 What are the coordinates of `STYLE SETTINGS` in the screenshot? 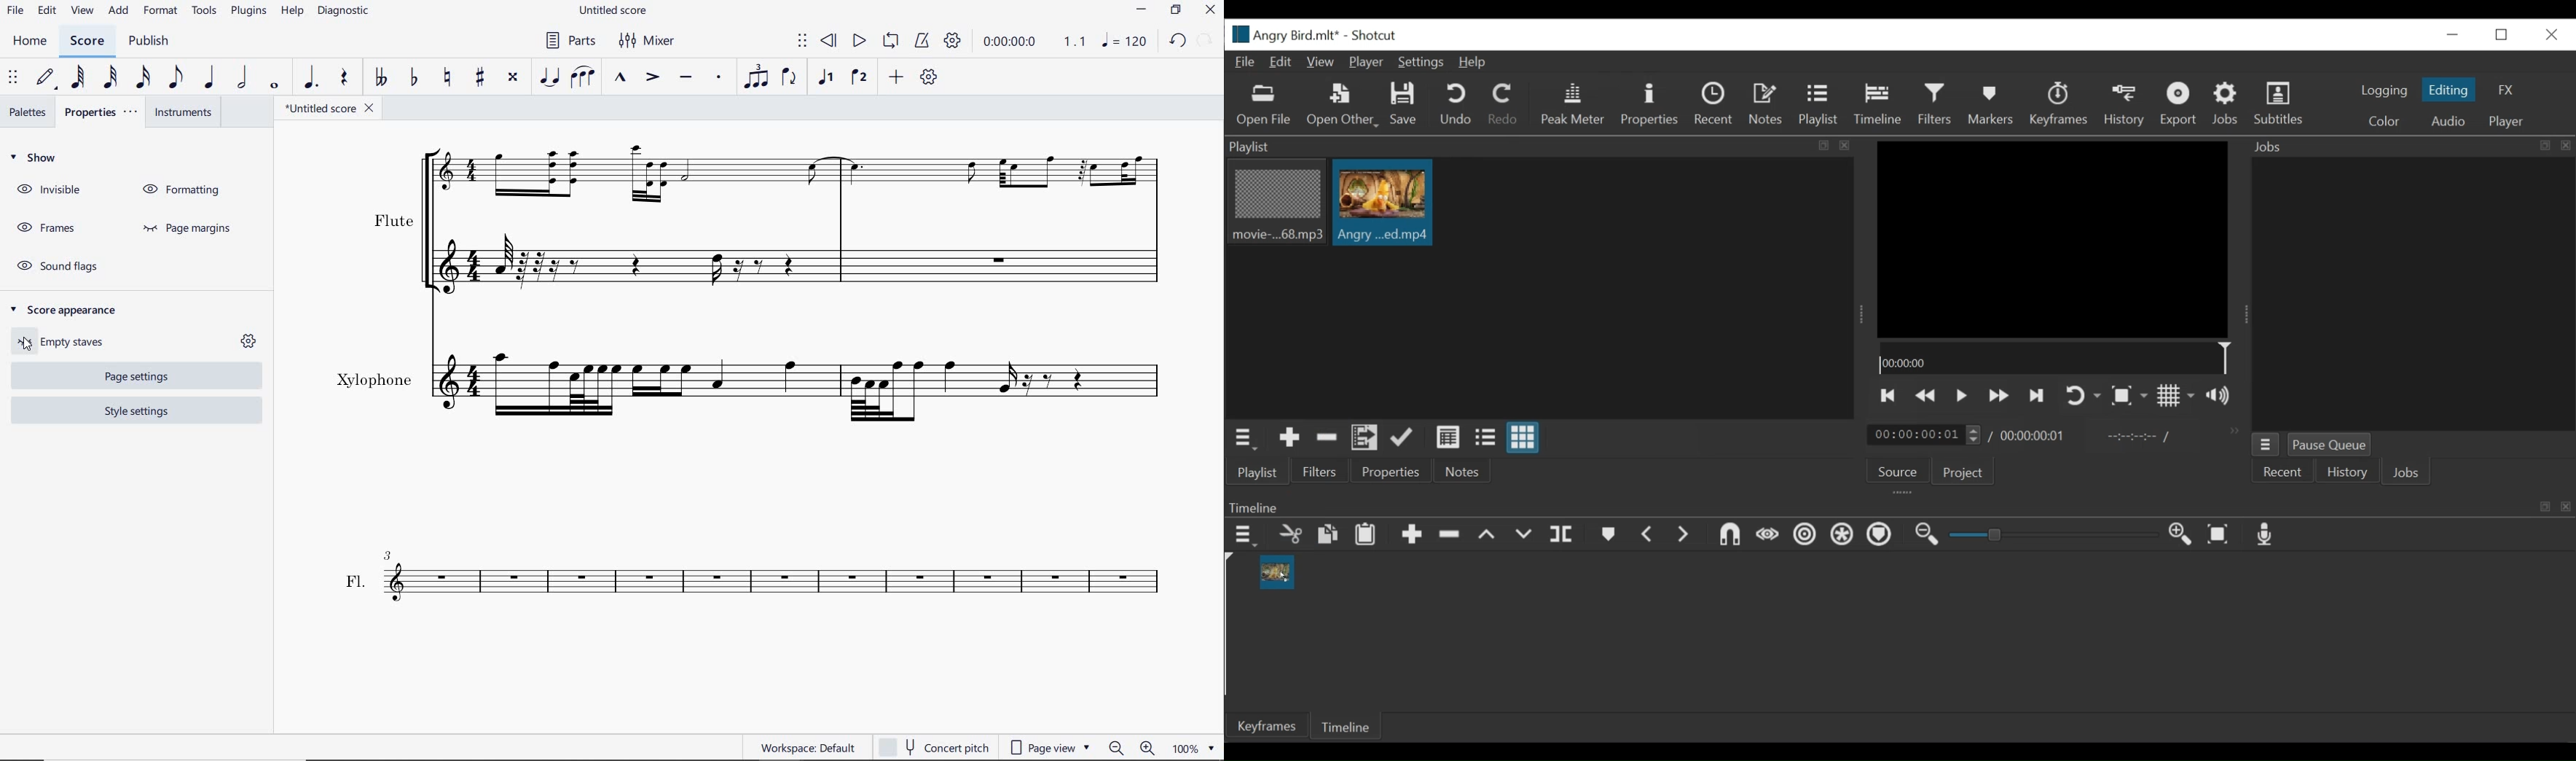 It's located at (135, 412).